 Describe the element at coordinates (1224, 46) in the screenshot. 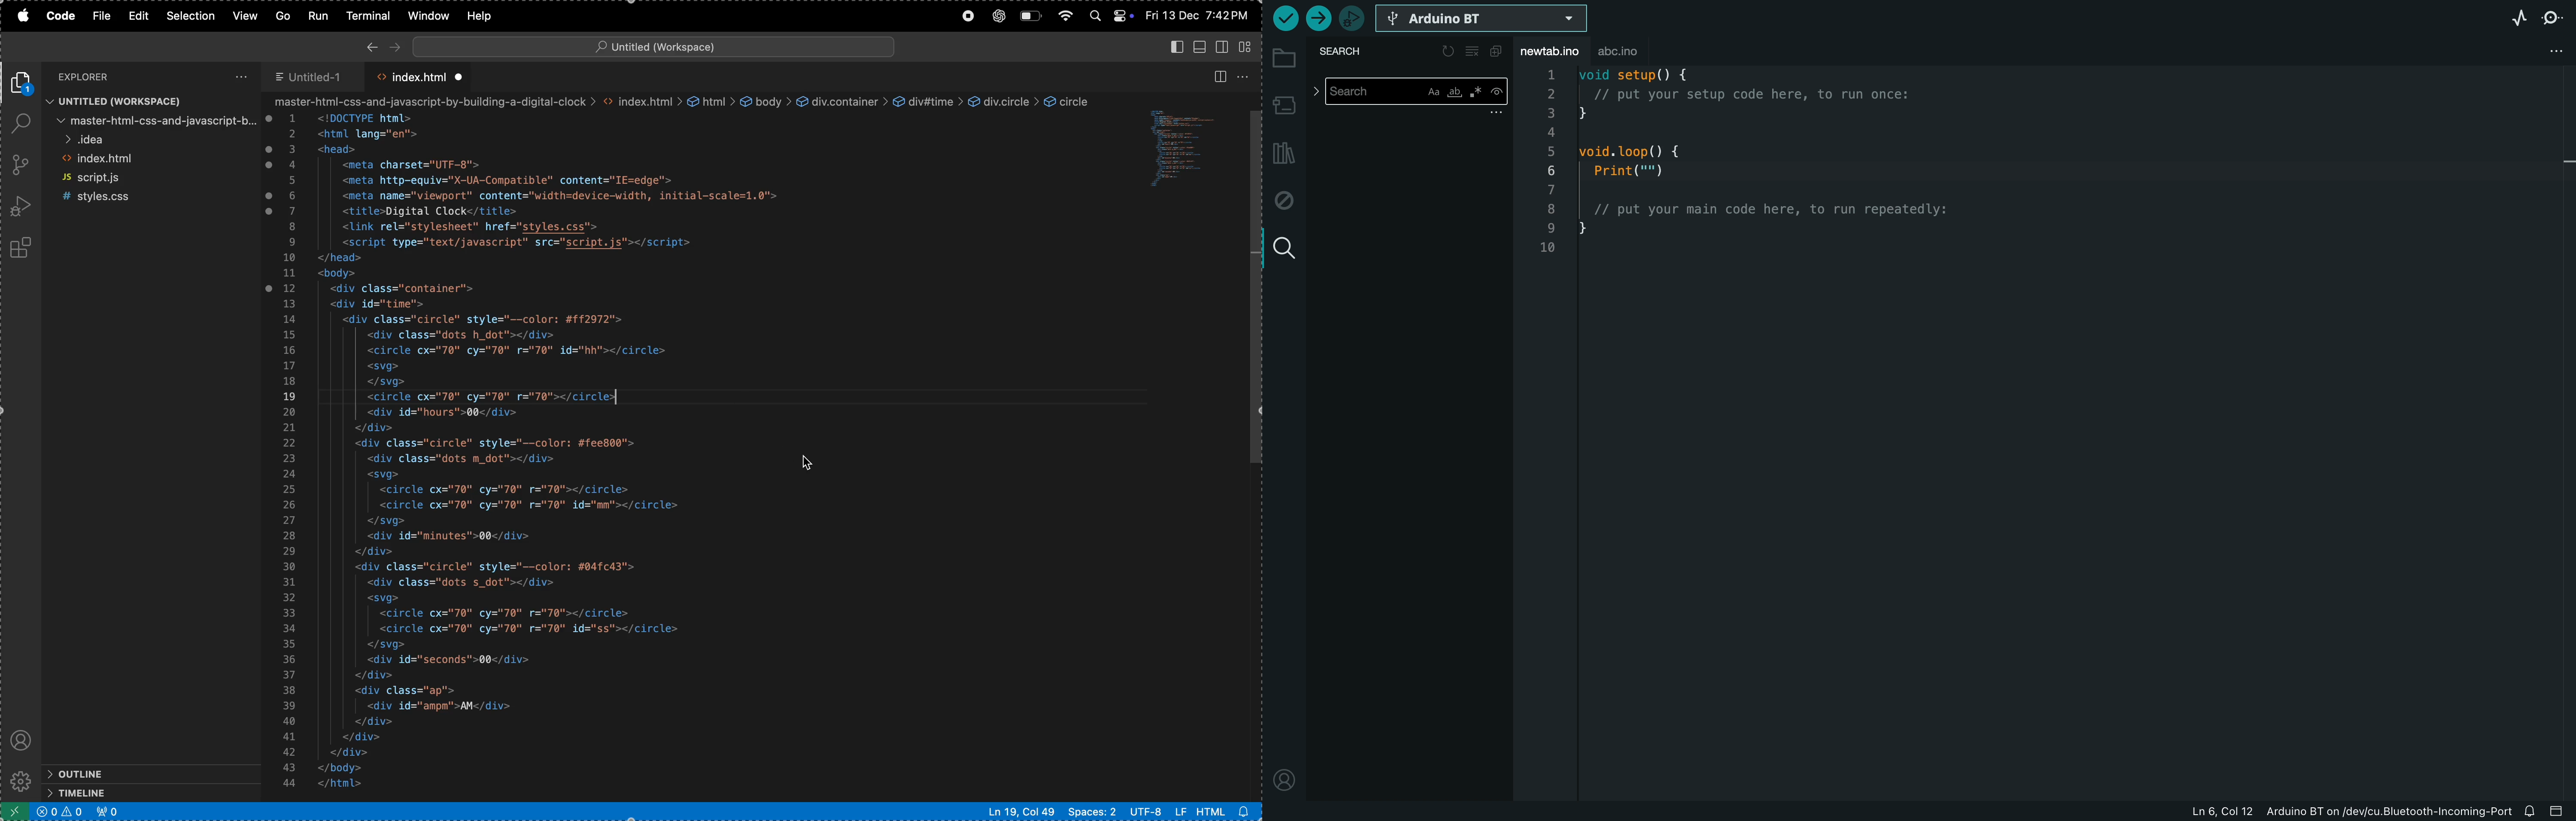

I see `toggle secondary side bar` at that location.